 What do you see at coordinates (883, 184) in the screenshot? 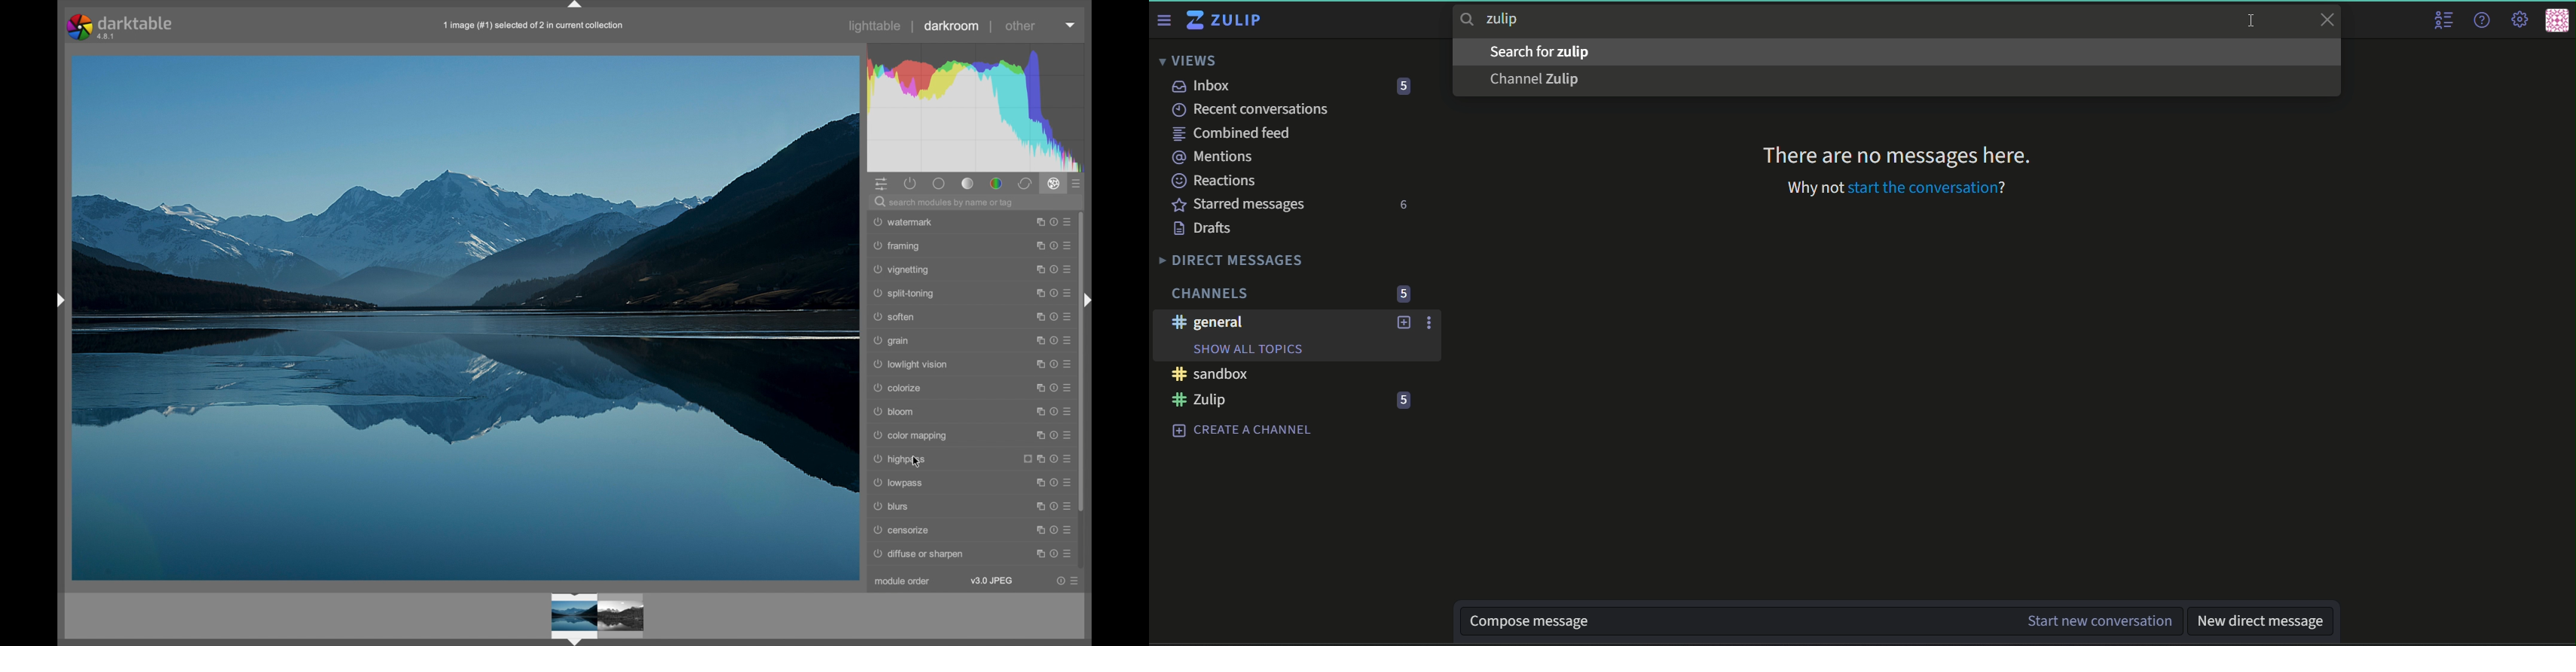
I see `quick access panel` at bounding box center [883, 184].